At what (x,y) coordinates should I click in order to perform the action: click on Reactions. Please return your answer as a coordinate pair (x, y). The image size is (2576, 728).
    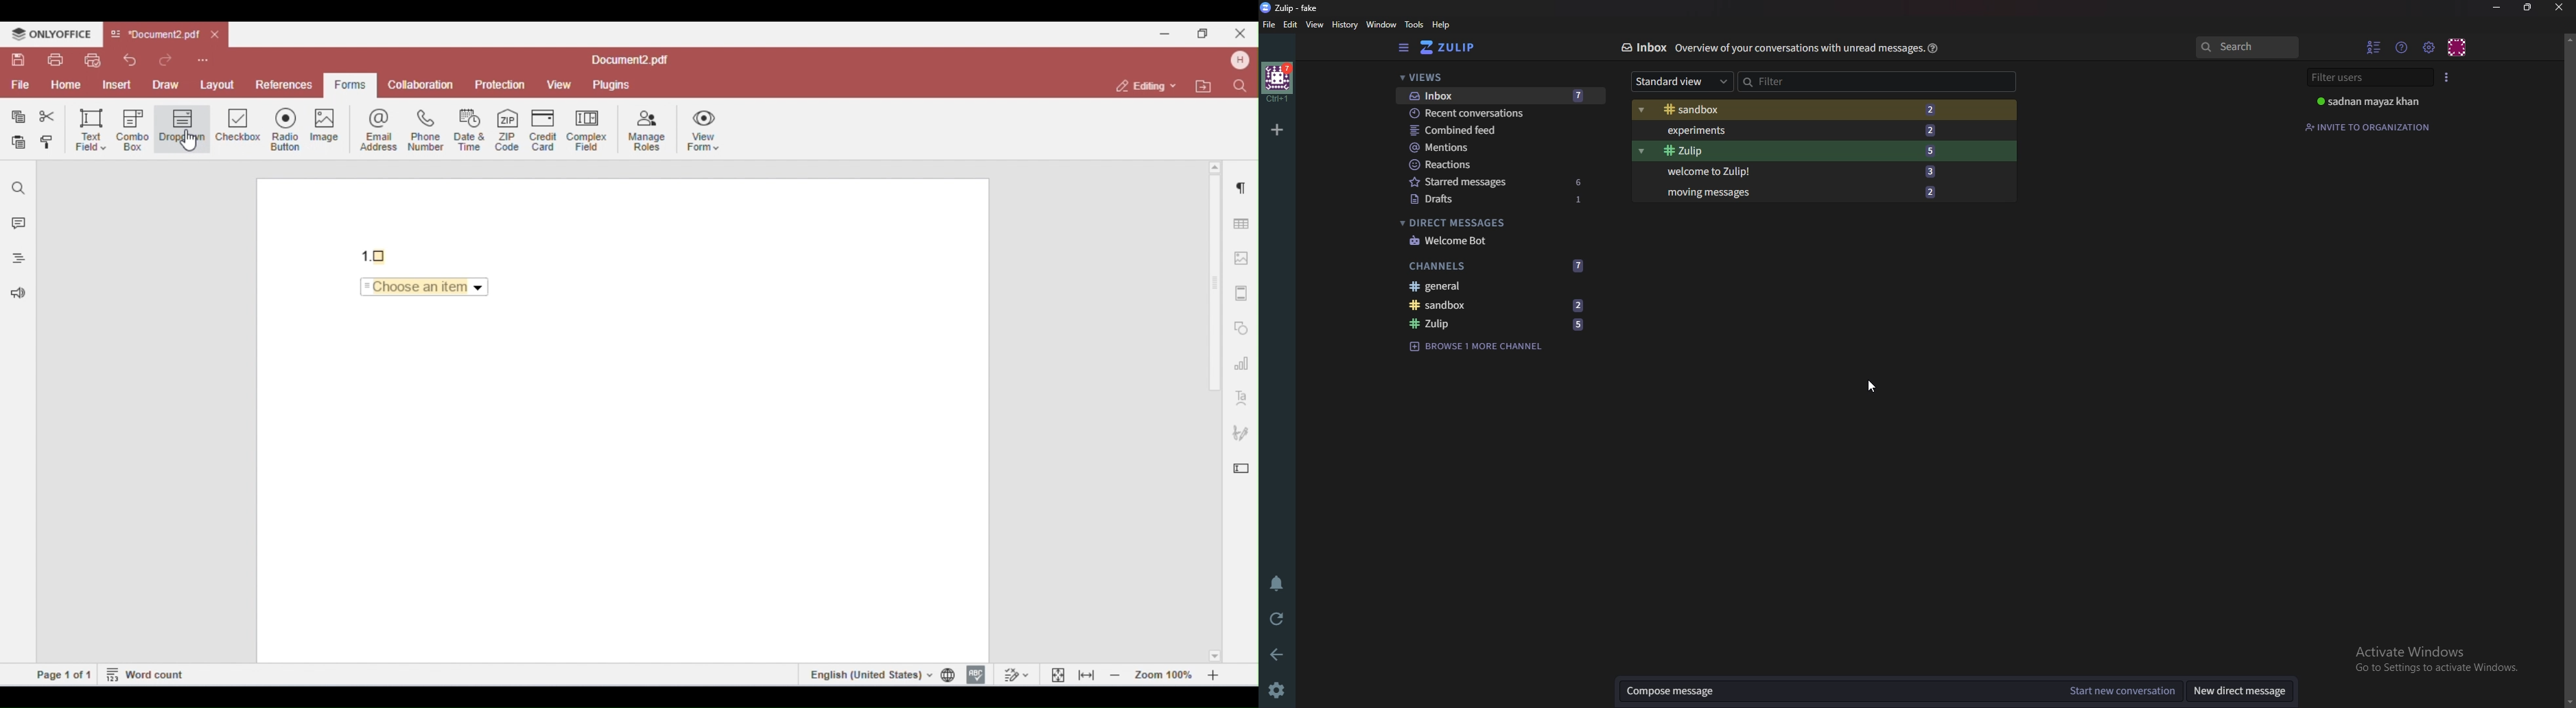
    Looking at the image, I should click on (1496, 165).